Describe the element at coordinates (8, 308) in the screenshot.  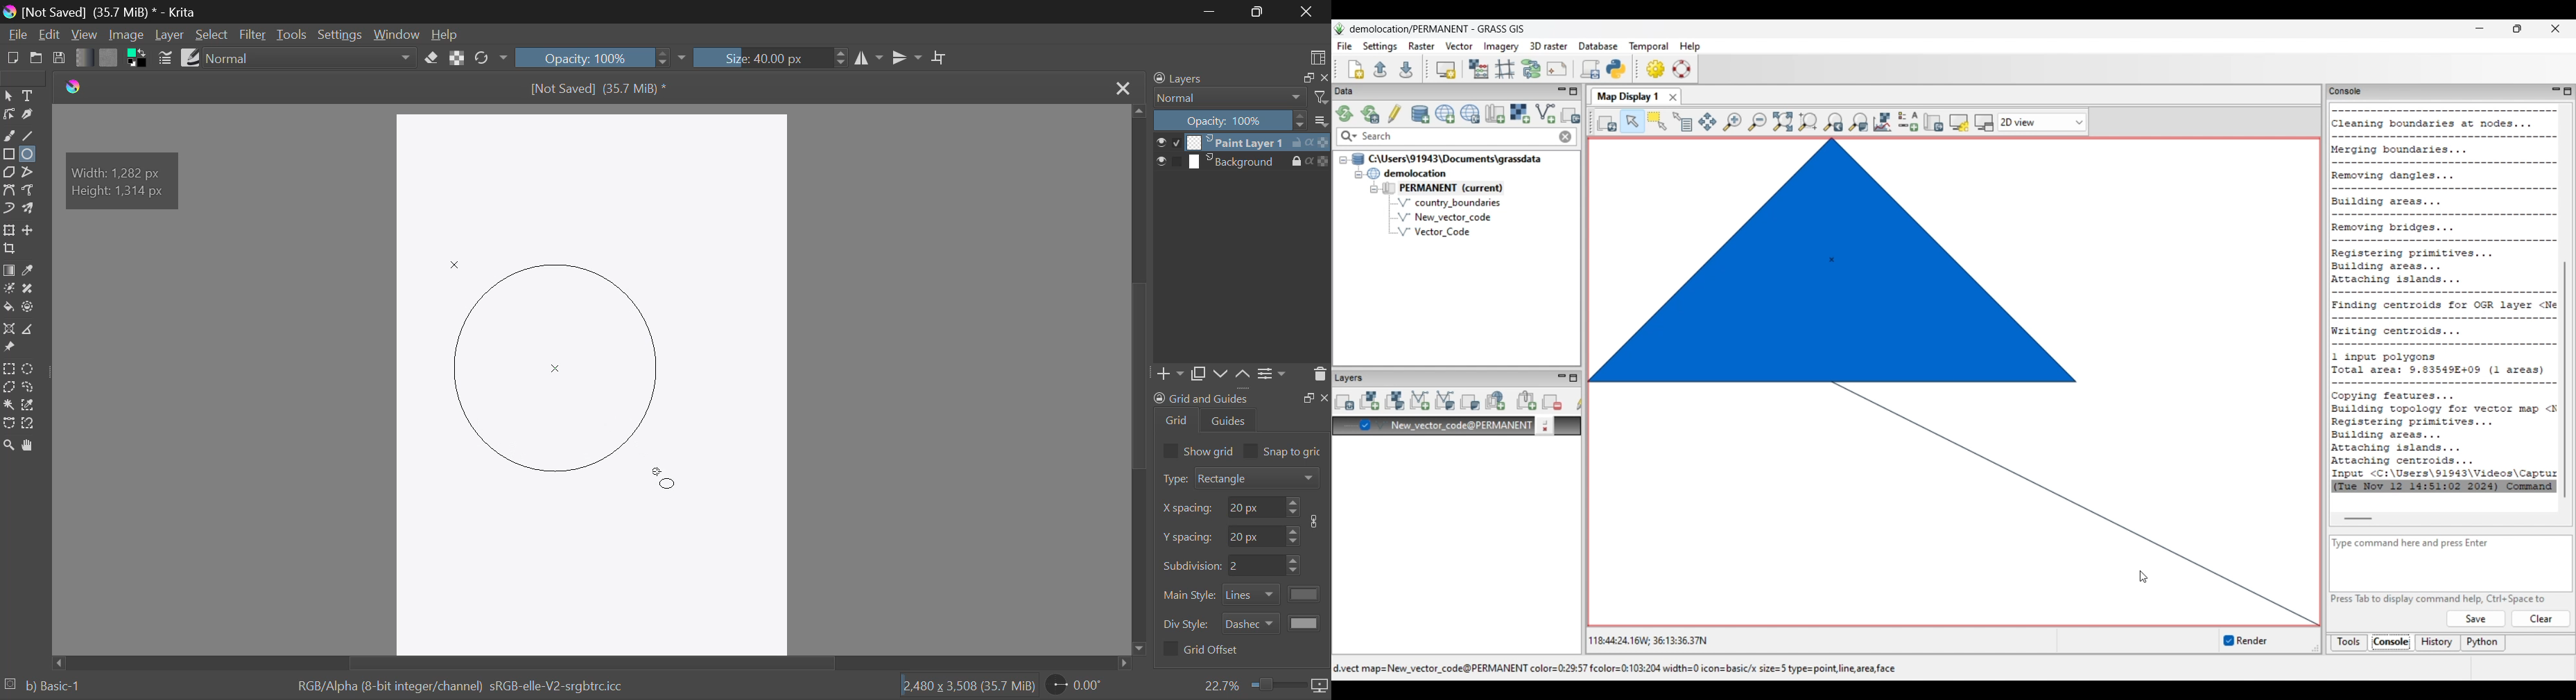
I see `Fill` at that location.